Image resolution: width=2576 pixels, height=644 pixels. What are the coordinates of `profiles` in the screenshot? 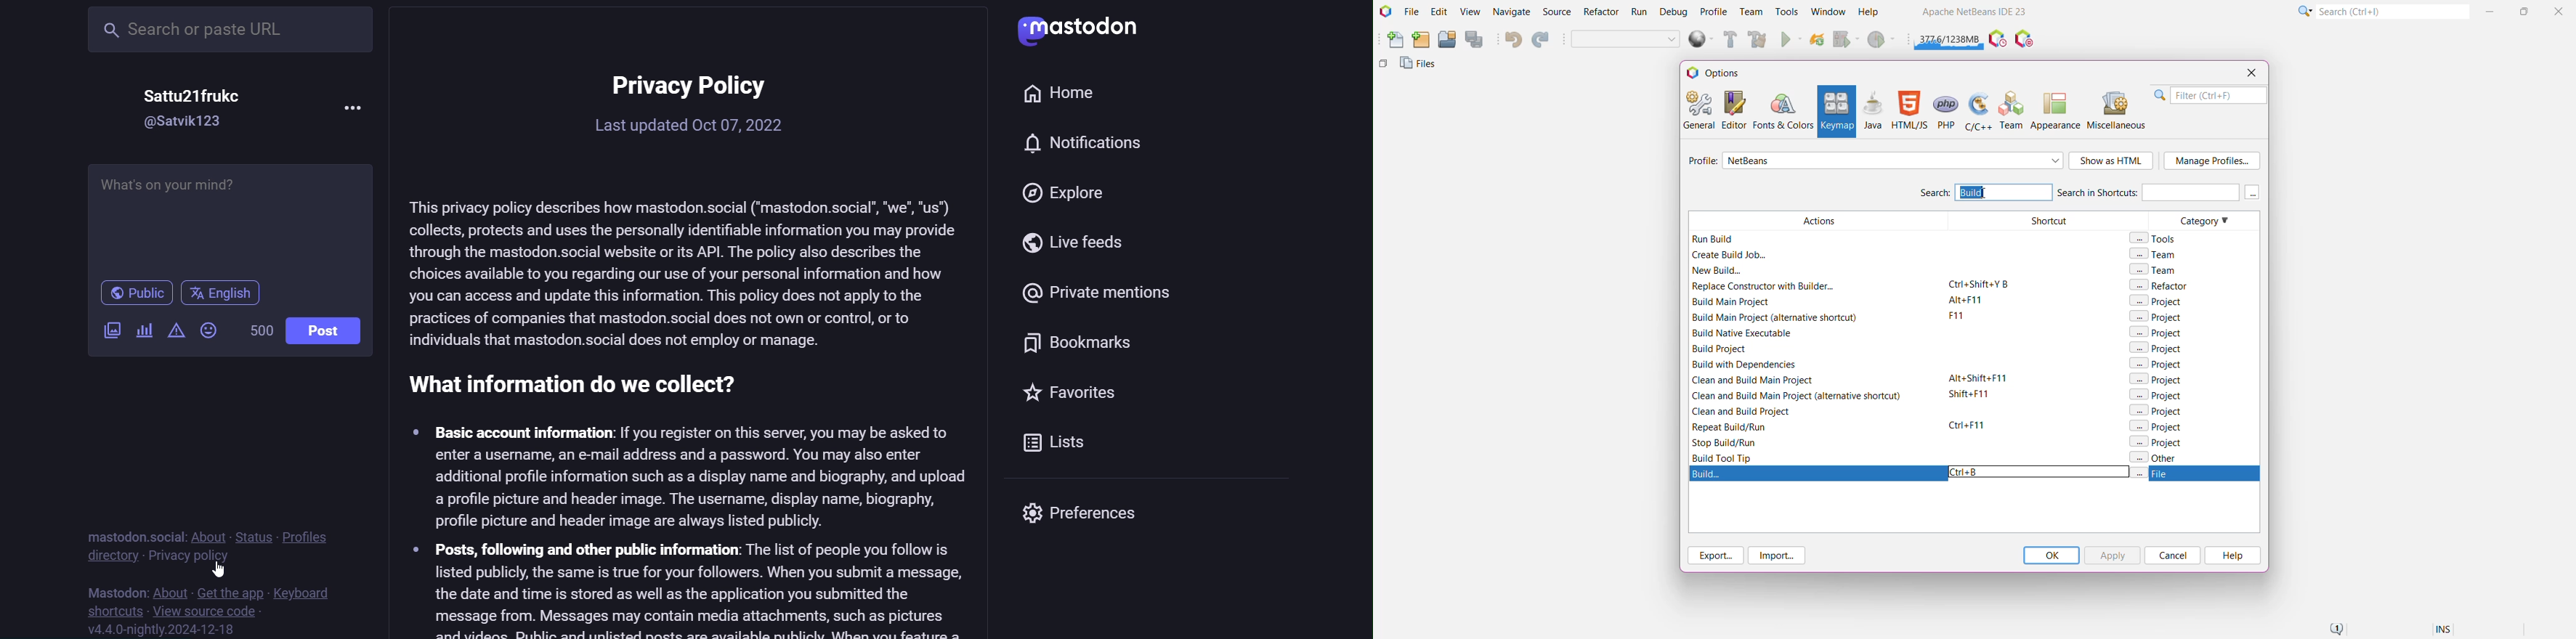 It's located at (309, 534).